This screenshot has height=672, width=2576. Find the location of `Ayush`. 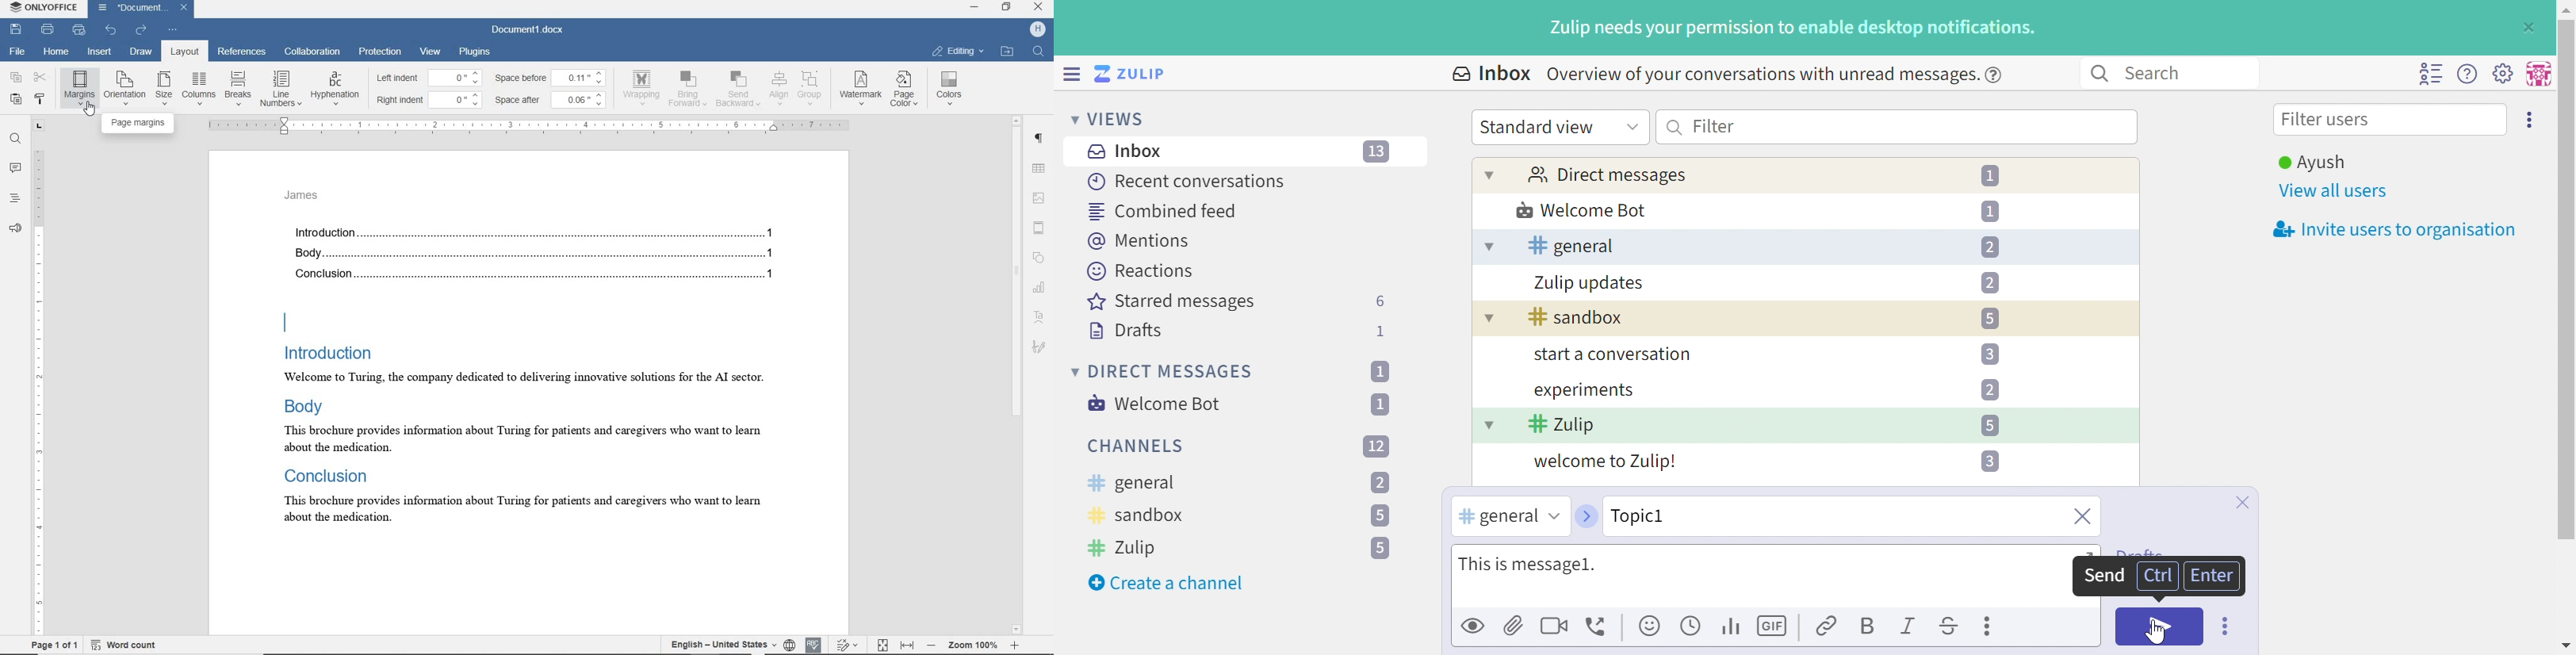

Ayush is located at coordinates (2310, 163).